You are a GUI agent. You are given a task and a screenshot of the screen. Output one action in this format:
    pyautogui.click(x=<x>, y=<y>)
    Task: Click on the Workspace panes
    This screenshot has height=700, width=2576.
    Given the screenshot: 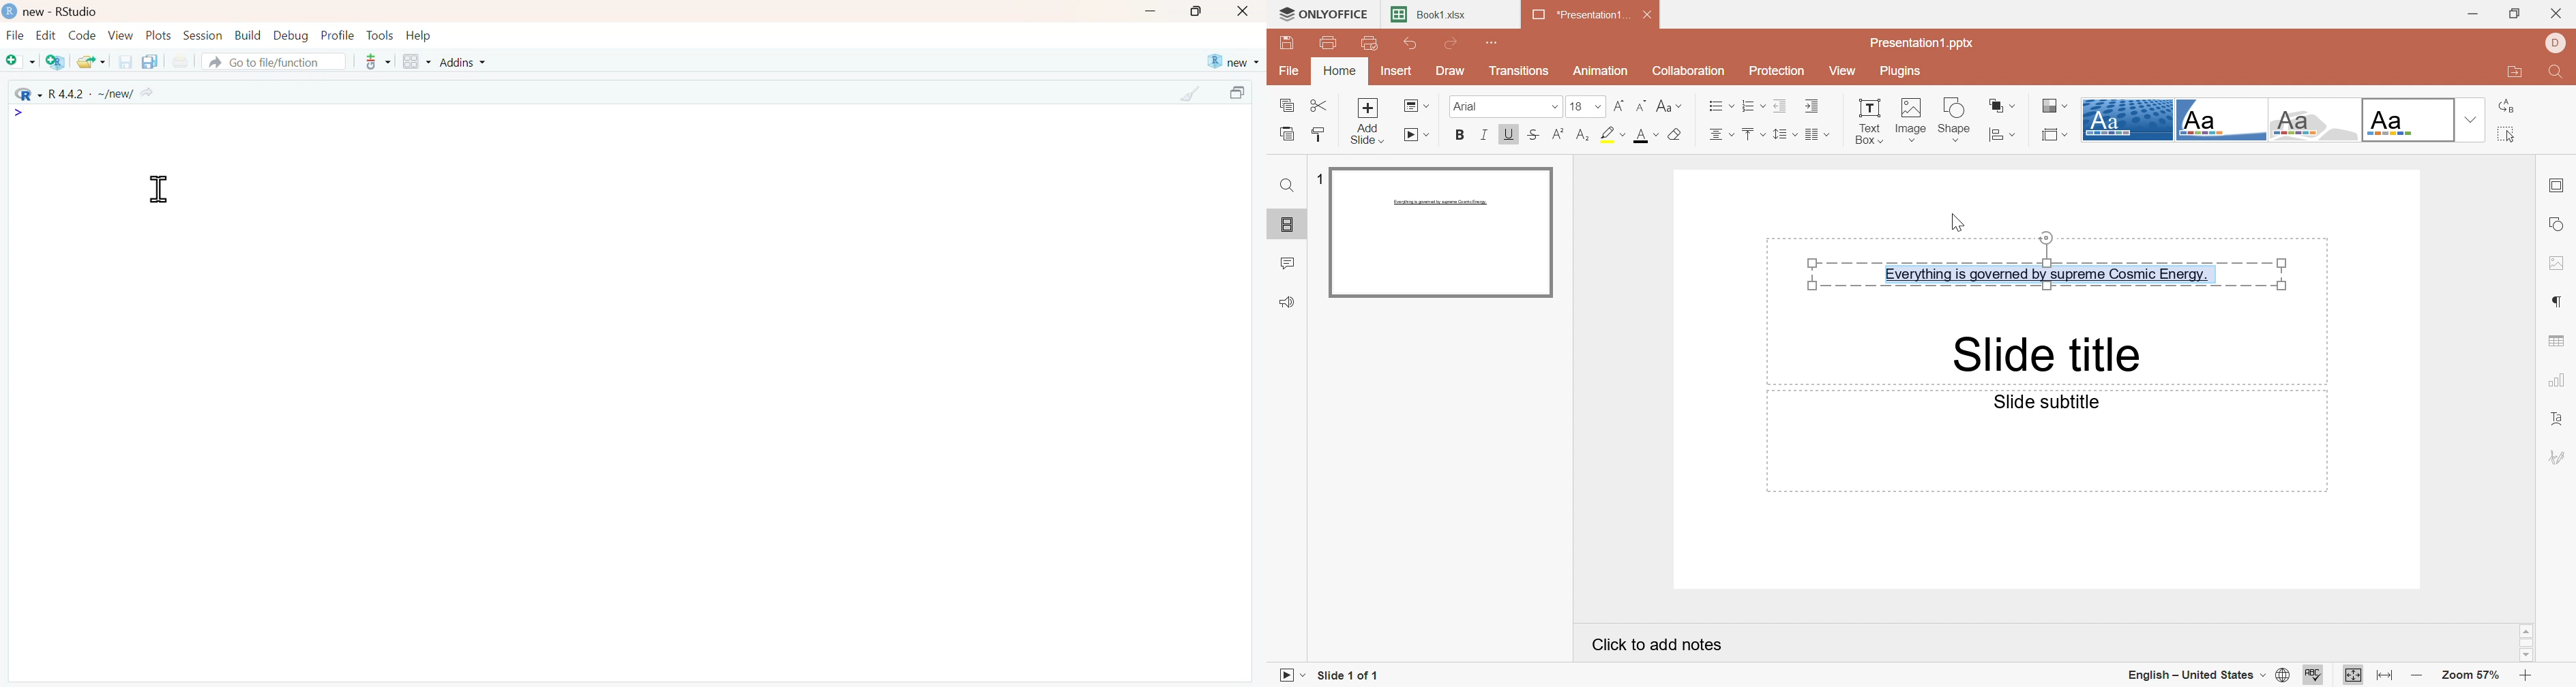 What is the action you would take?
    pyautogui.click(x=416, y=62)
    